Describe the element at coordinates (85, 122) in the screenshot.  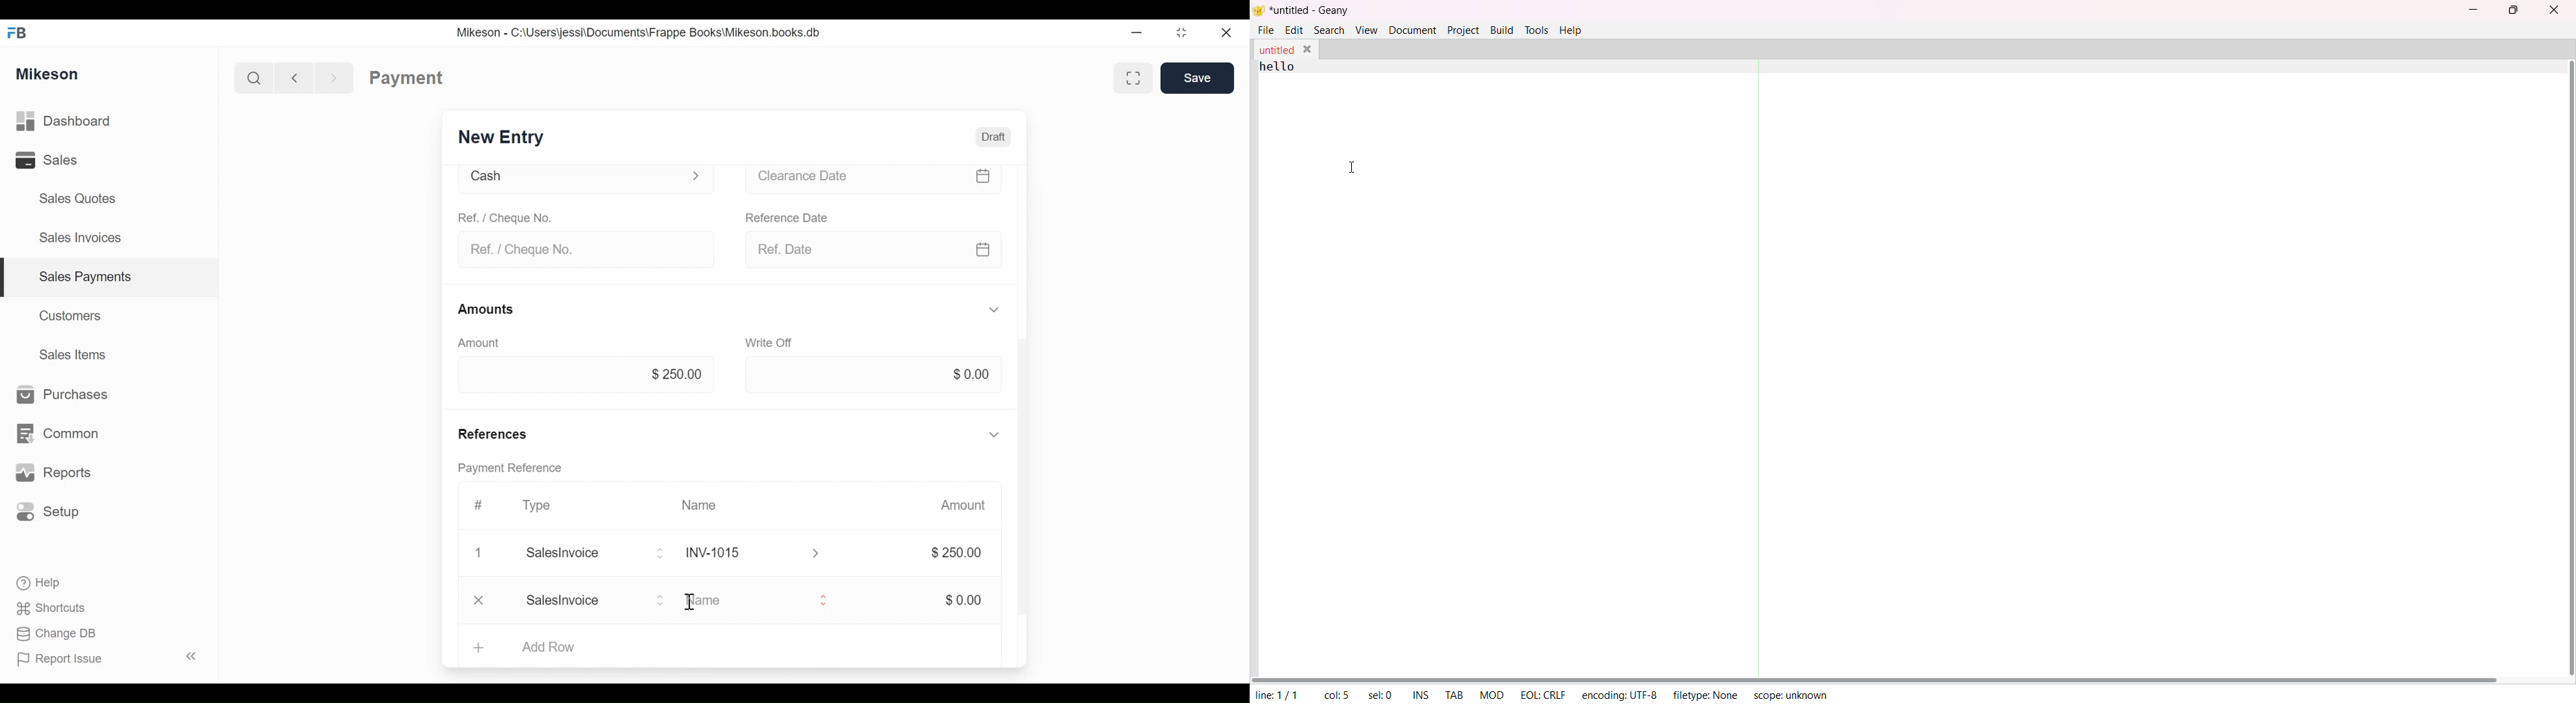
I see `Dashboard` at that location.